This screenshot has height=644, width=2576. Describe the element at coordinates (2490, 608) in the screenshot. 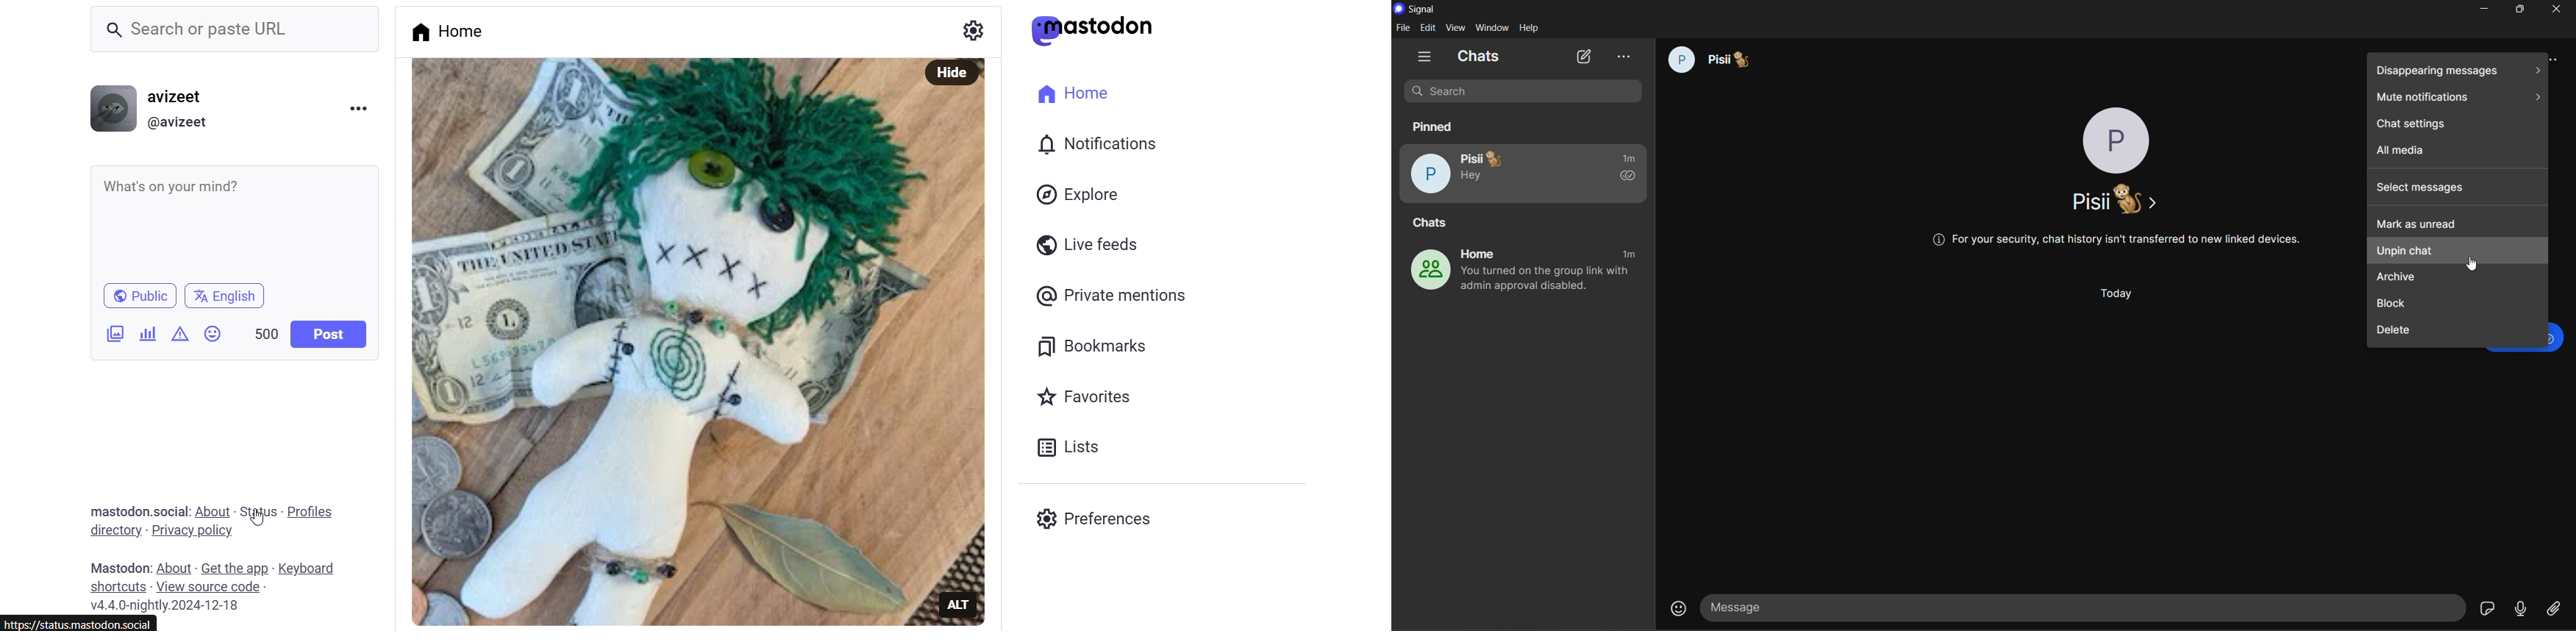

I see `stickers` at that location.